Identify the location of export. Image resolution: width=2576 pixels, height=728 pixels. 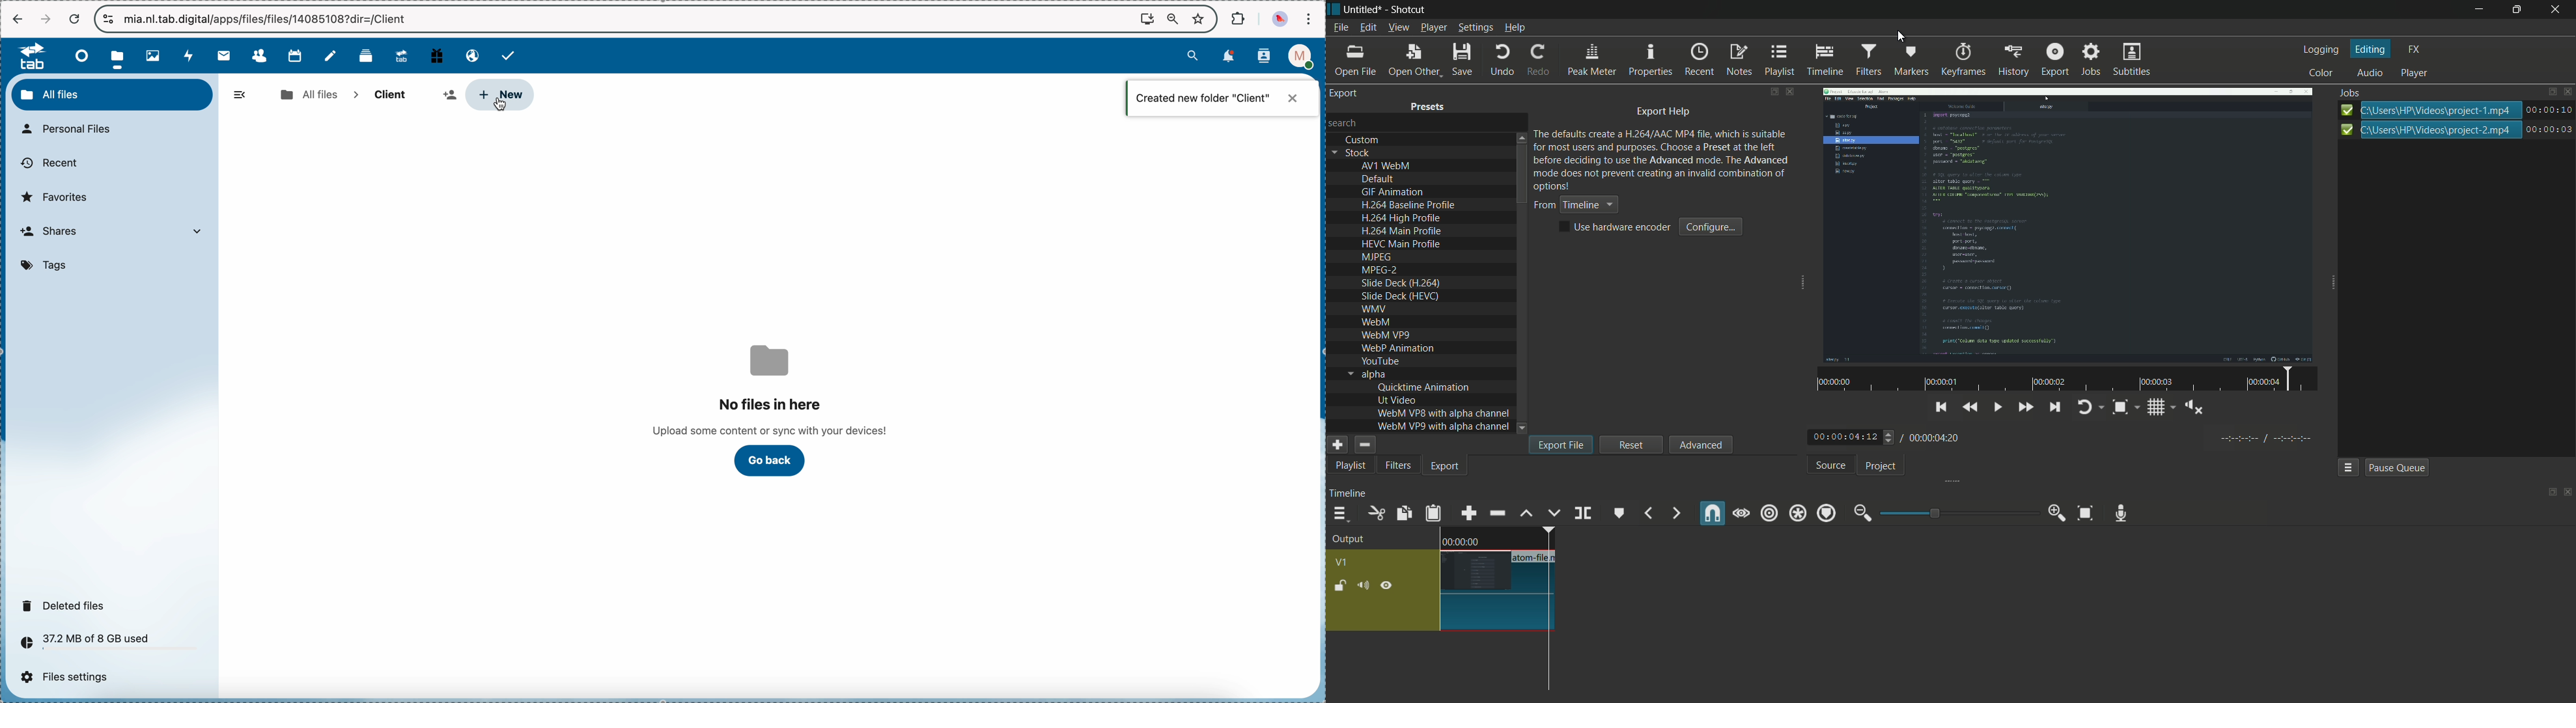
(2054, 59).